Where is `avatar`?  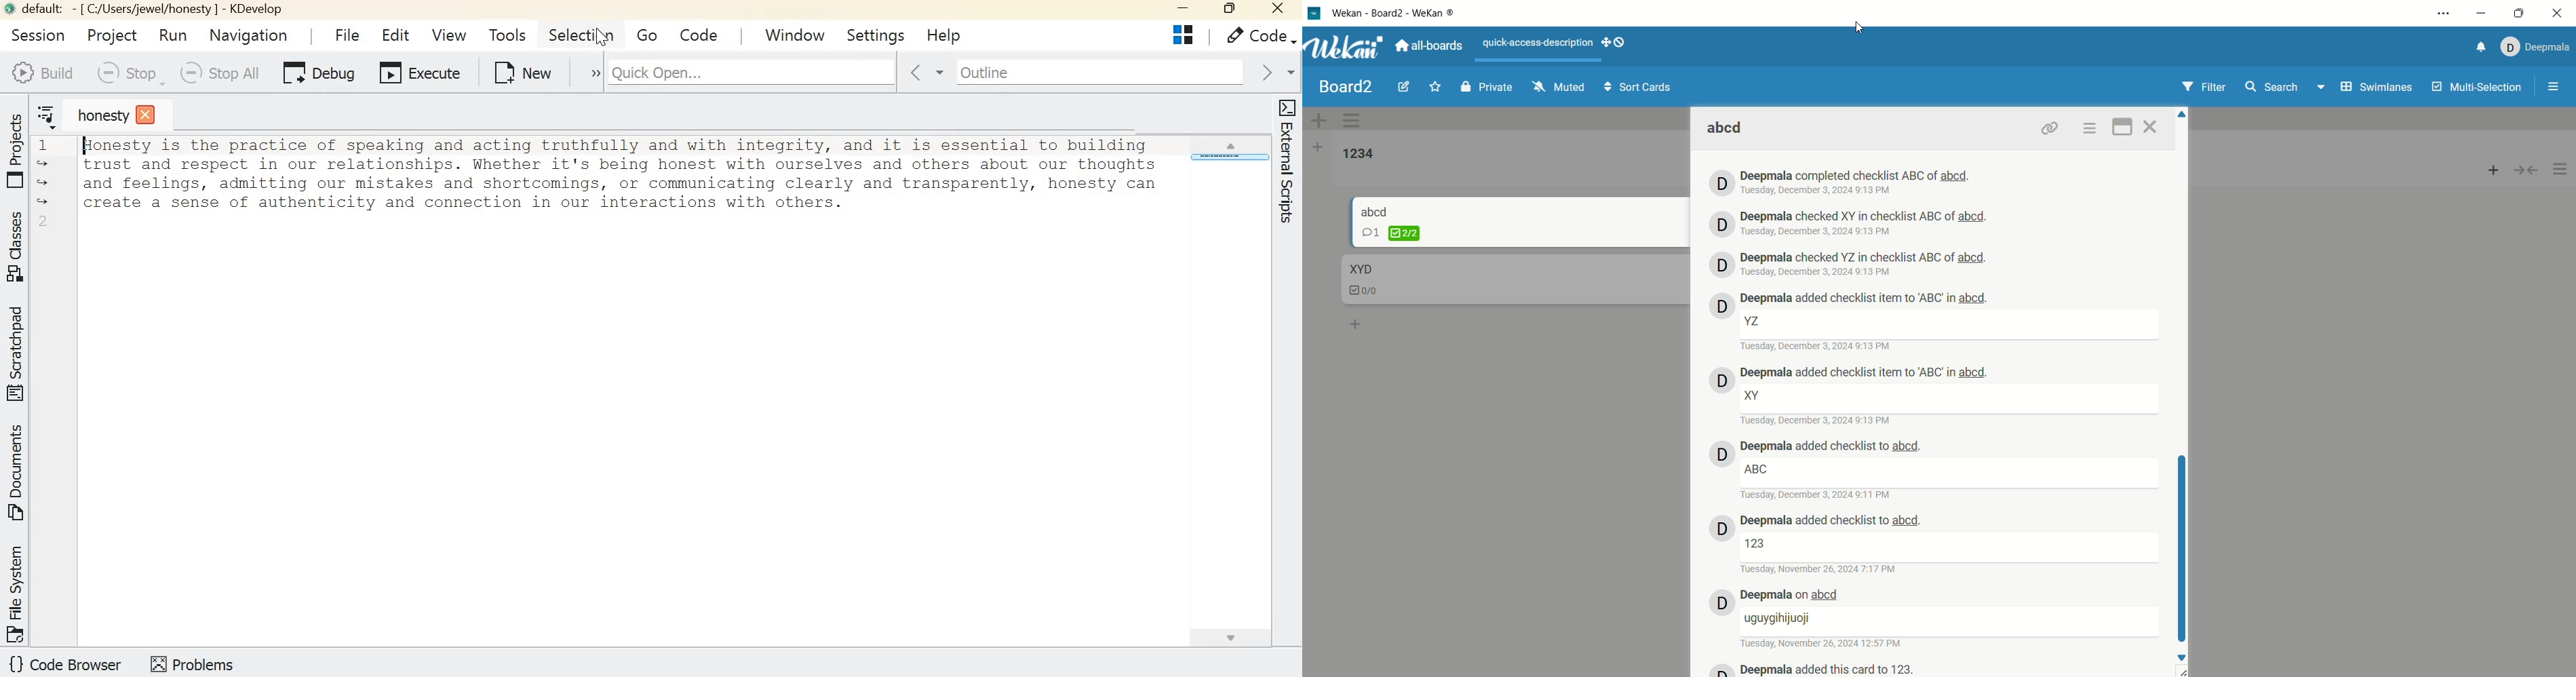 avatar is located at coordinates (1722, 530).